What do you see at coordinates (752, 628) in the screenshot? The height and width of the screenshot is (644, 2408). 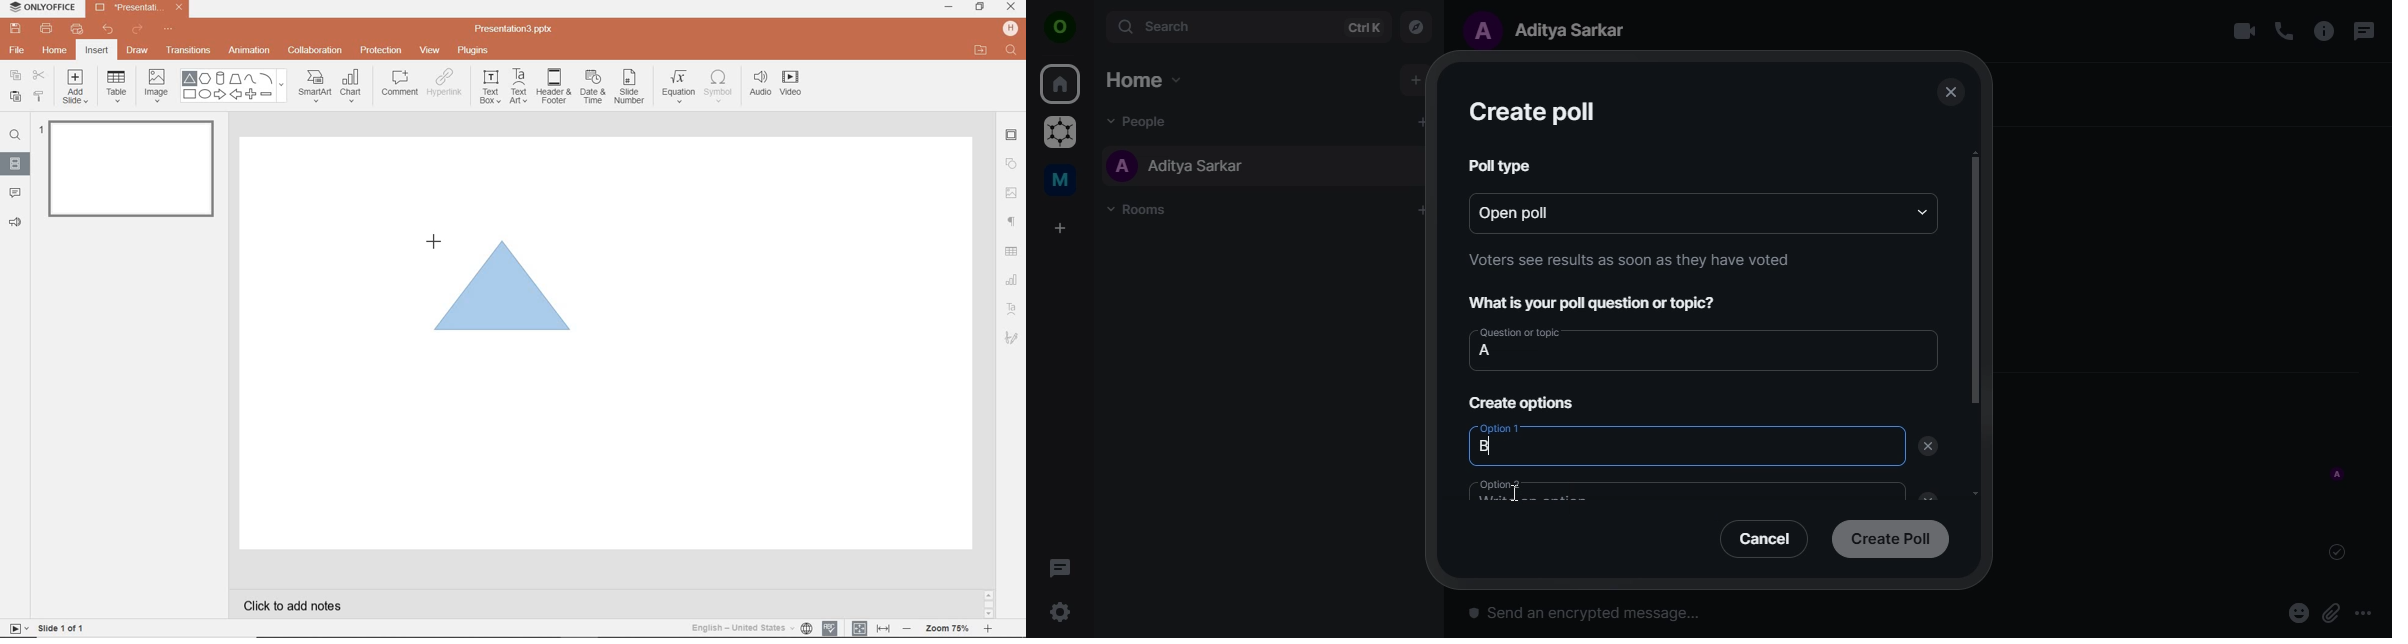 I see `TEXT LANGUAGE` at bounding box center [752, 628].